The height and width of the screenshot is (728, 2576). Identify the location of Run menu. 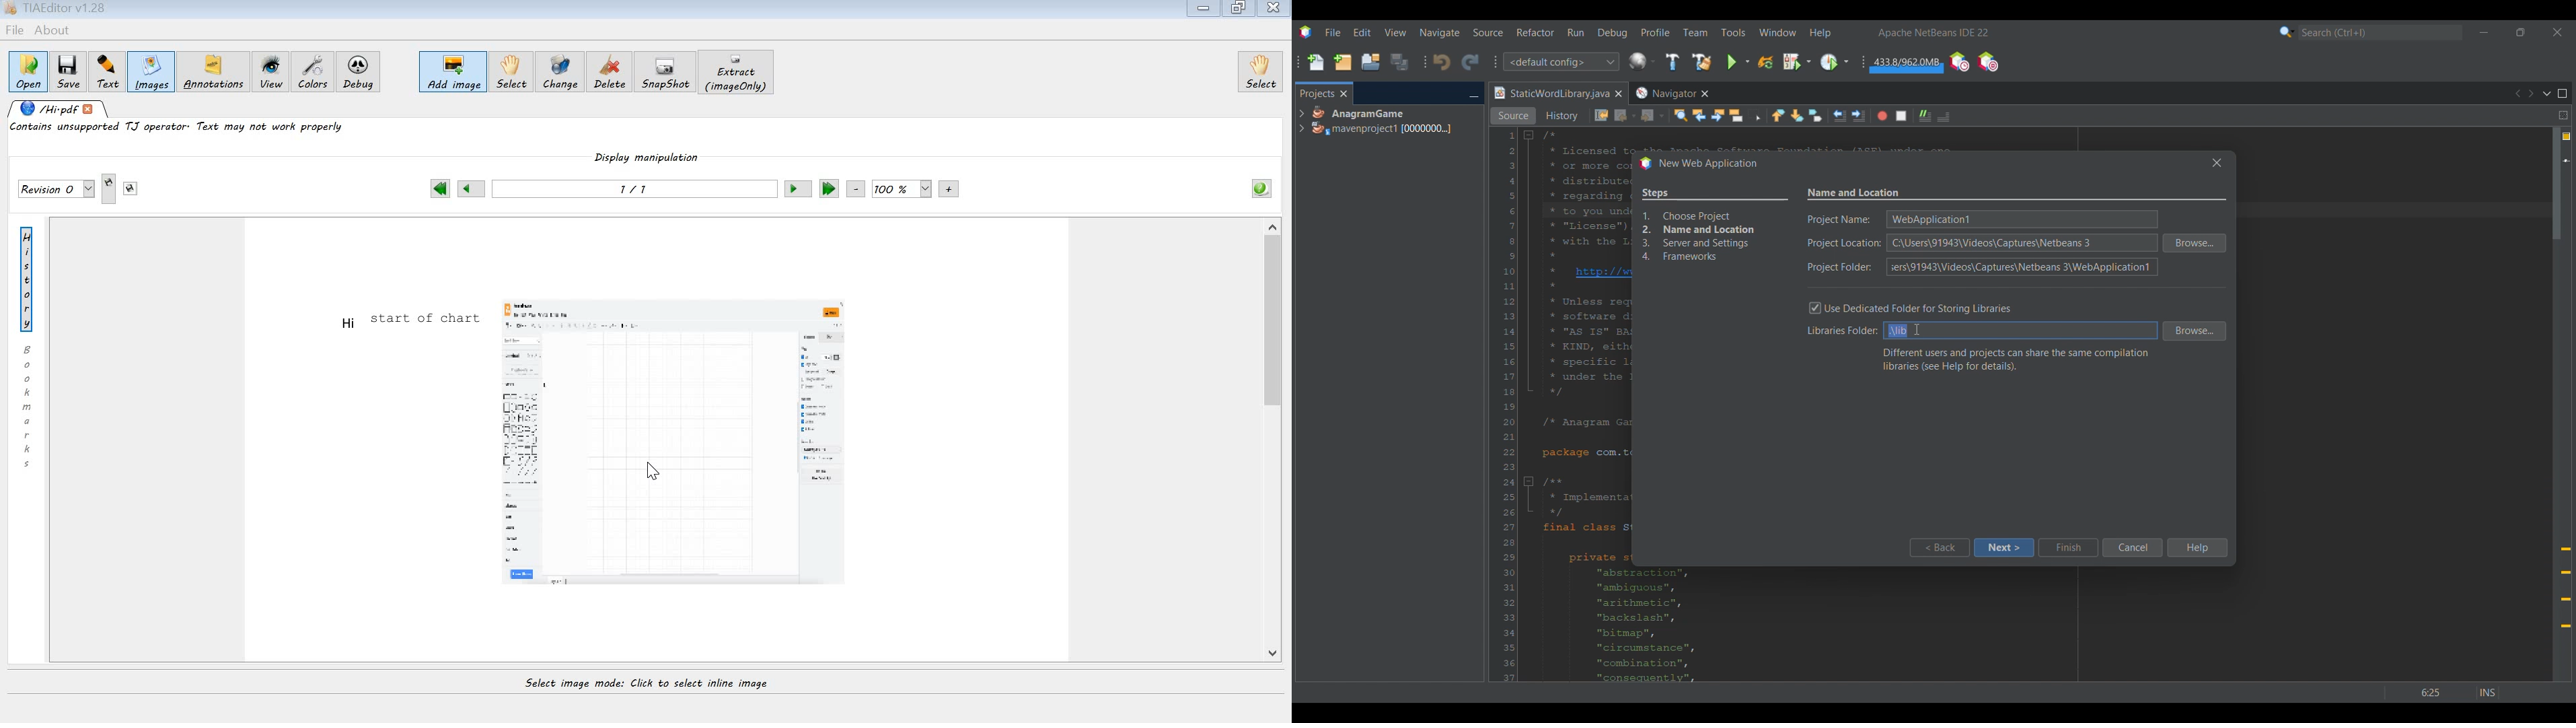
(1575, 32).